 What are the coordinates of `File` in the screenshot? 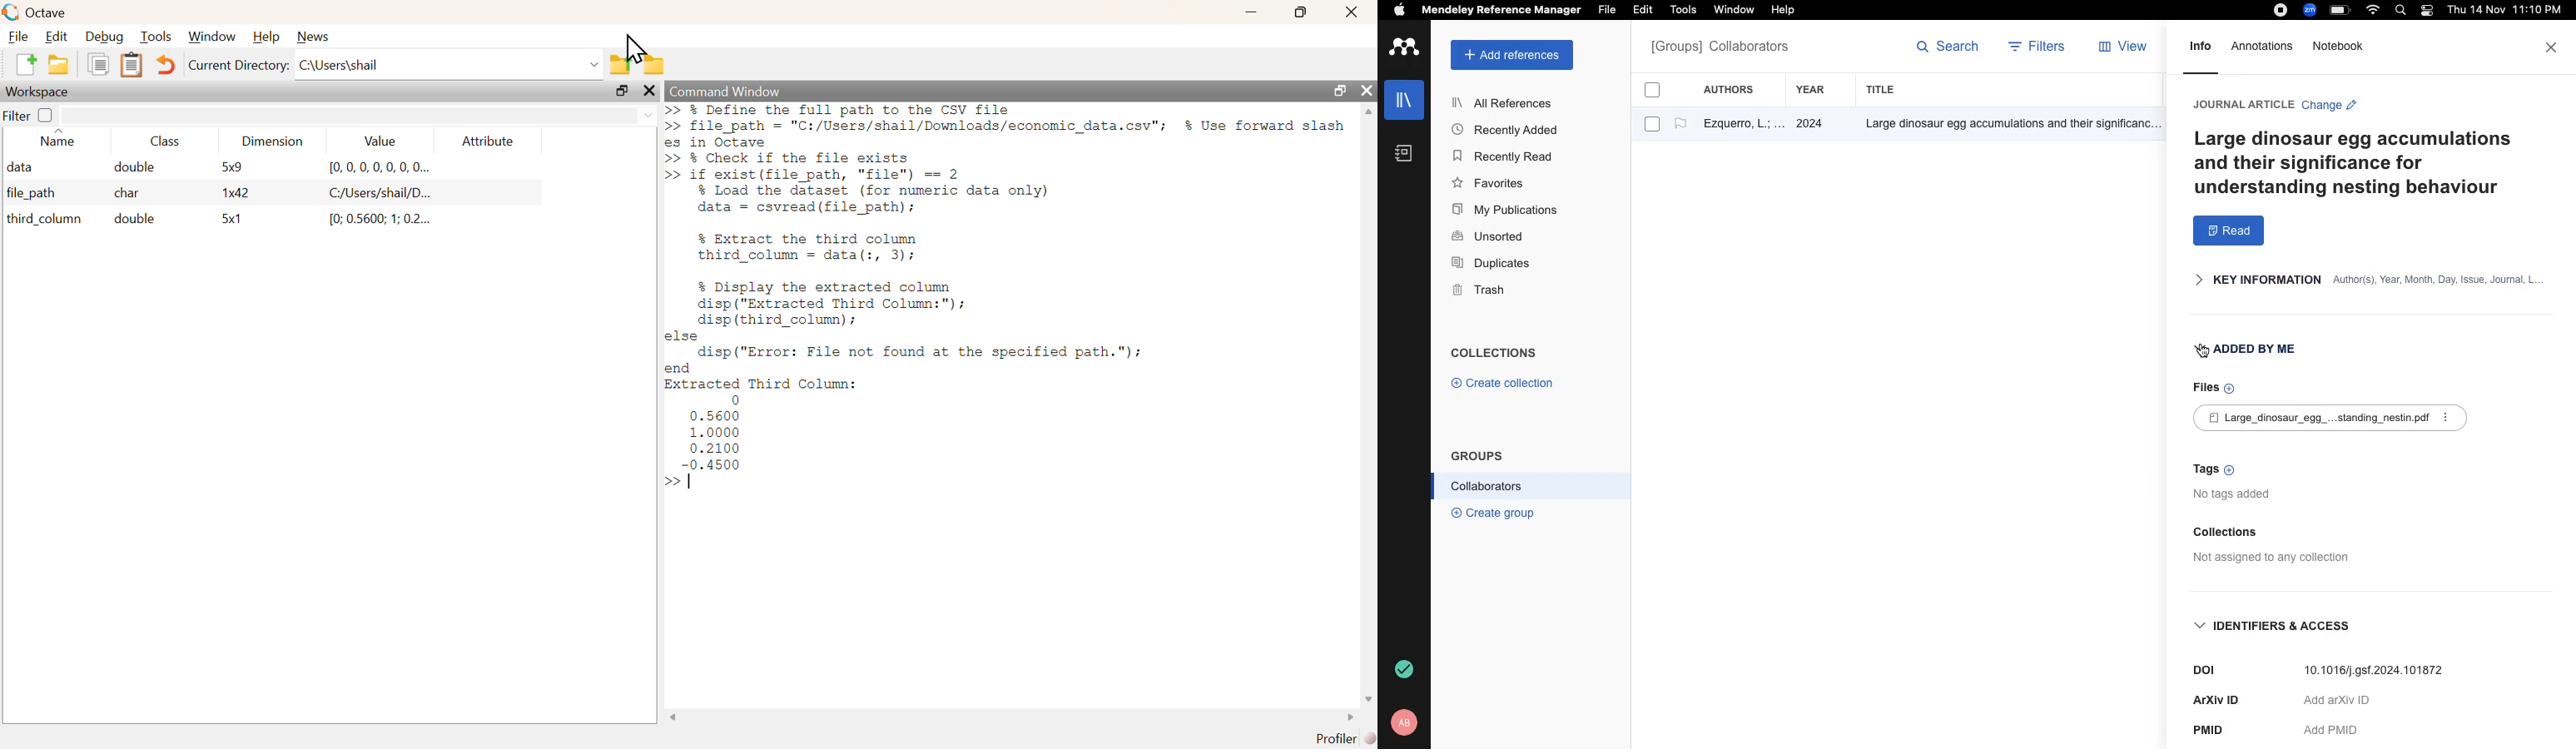 It's located at (1606, 8).